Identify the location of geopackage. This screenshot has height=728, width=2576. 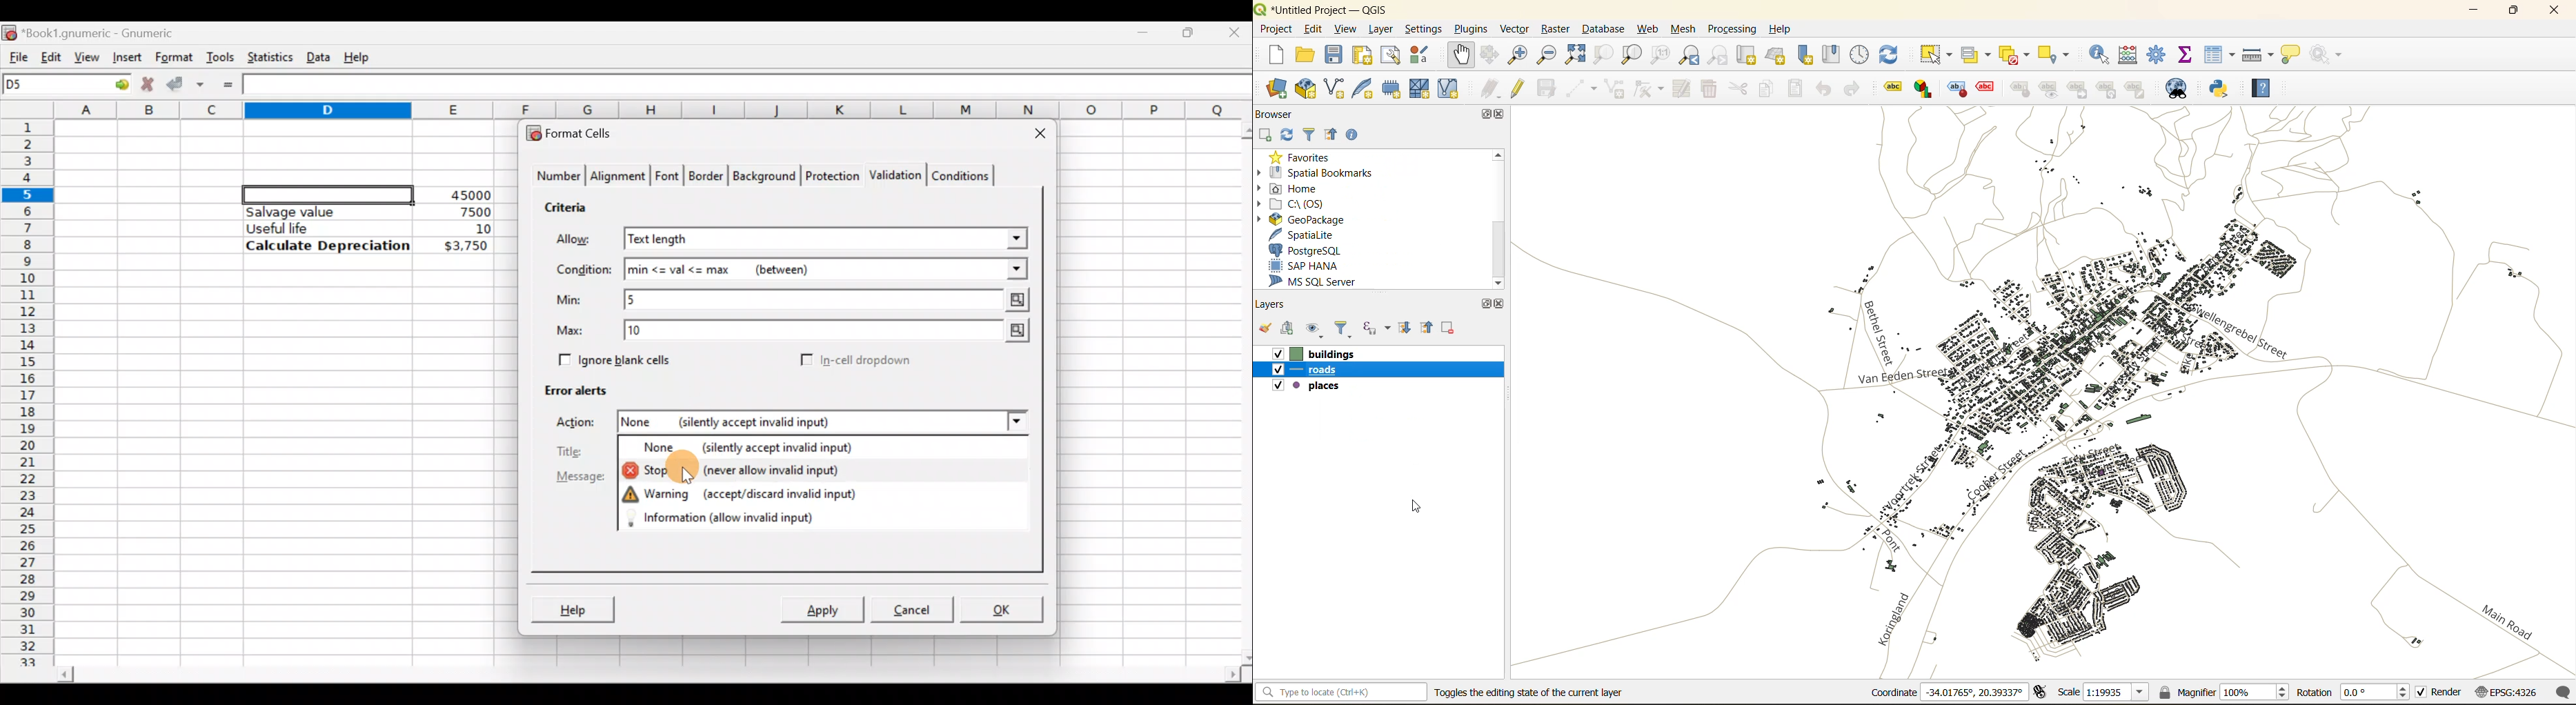
(1314, 221).